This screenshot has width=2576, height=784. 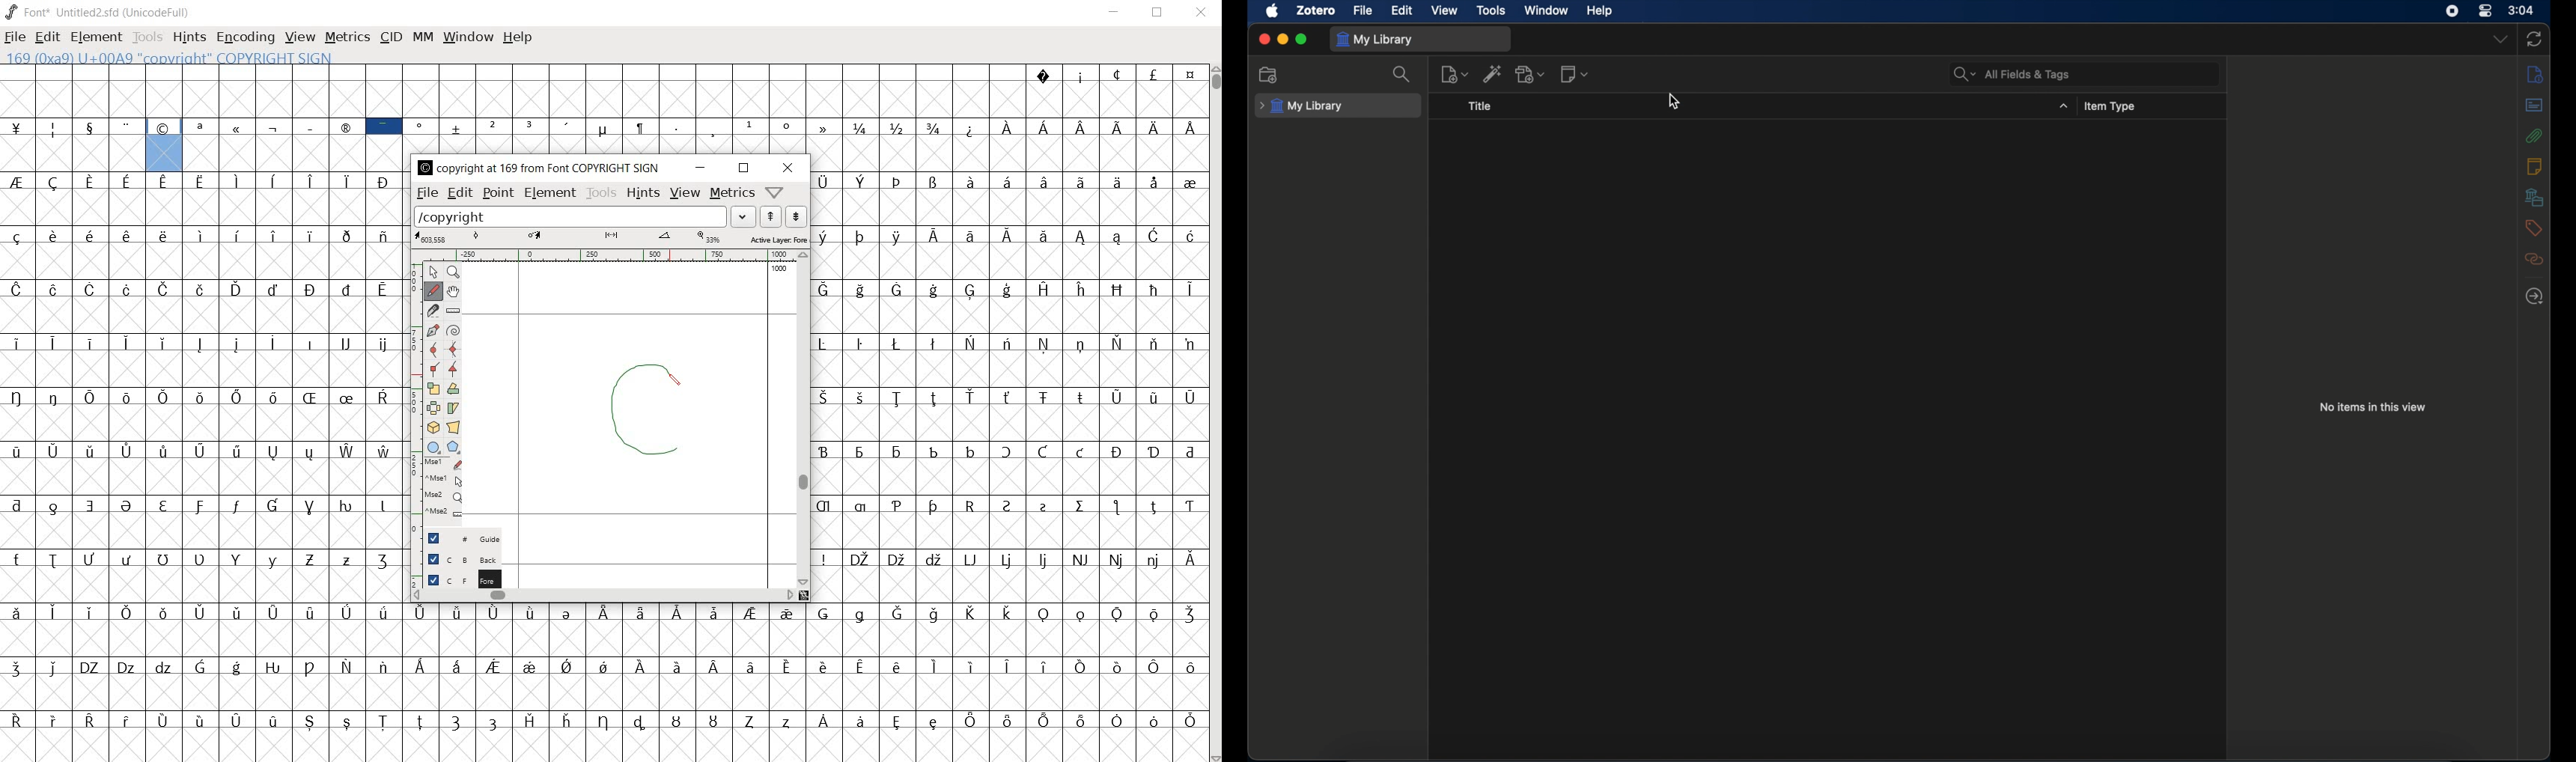 I want to click on file, so click(x=15, y=39).